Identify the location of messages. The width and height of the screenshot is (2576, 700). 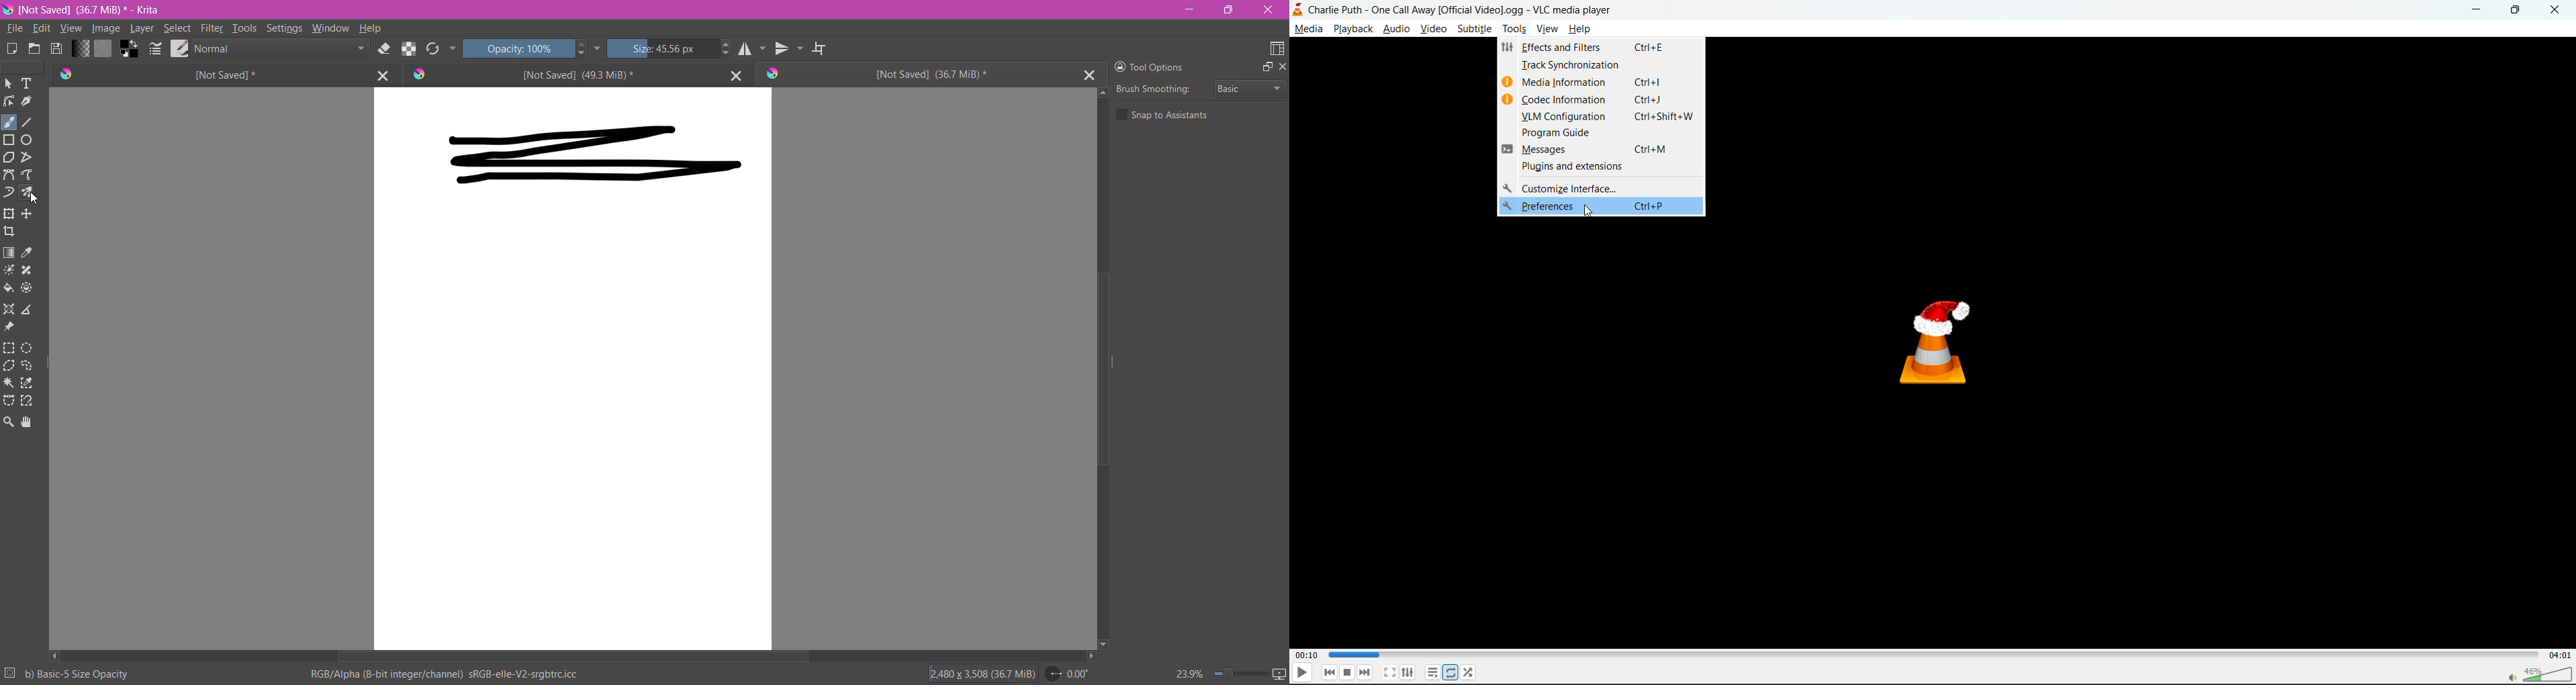
(1600, 151).